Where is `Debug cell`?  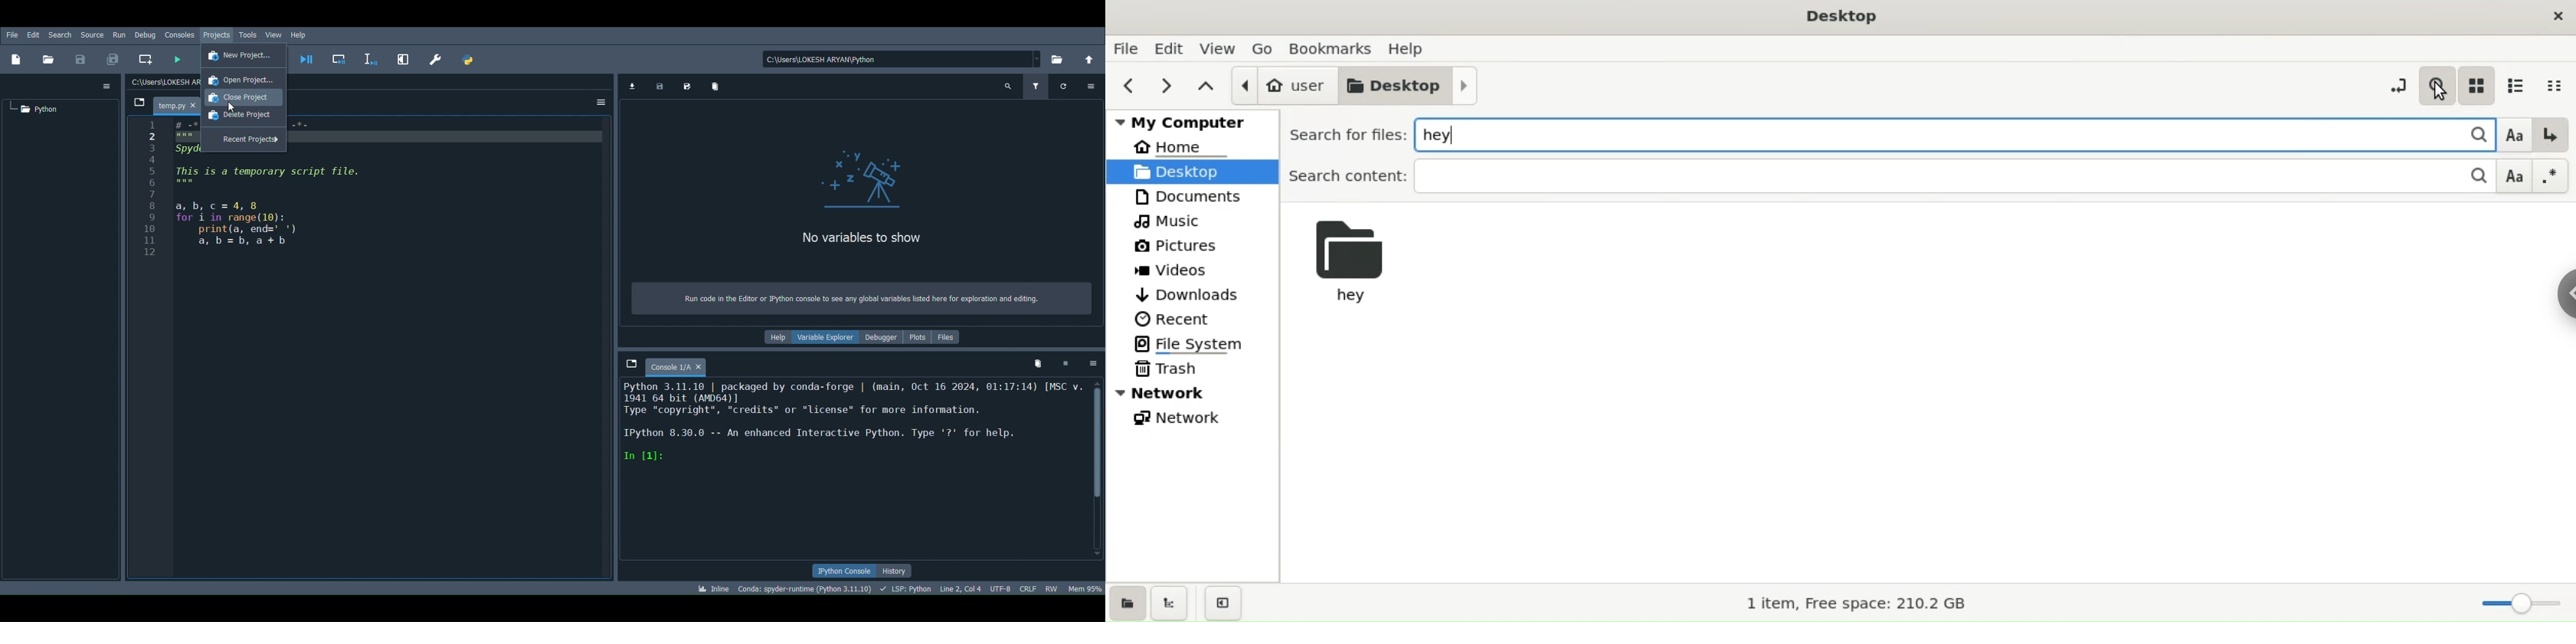
Debug cell is located at coordinates (343, 58).